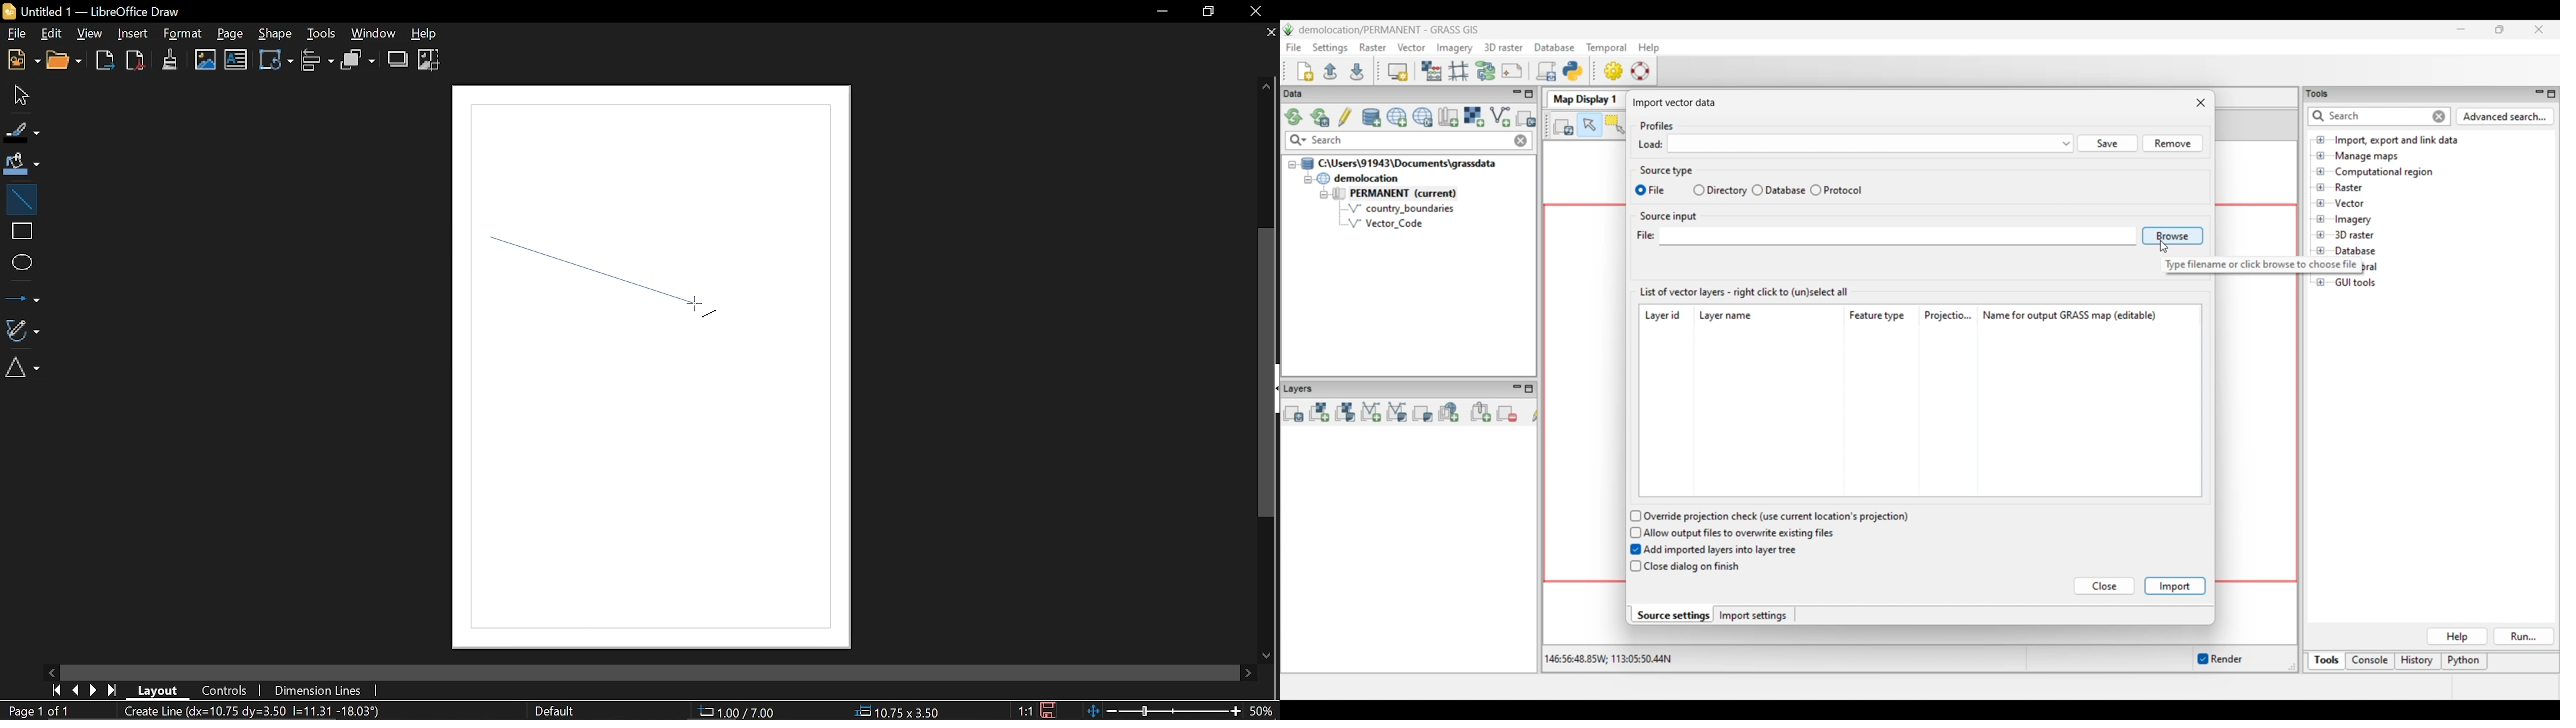 The image size is (2576, 728). I want to click on Close, so click(1256, 13).